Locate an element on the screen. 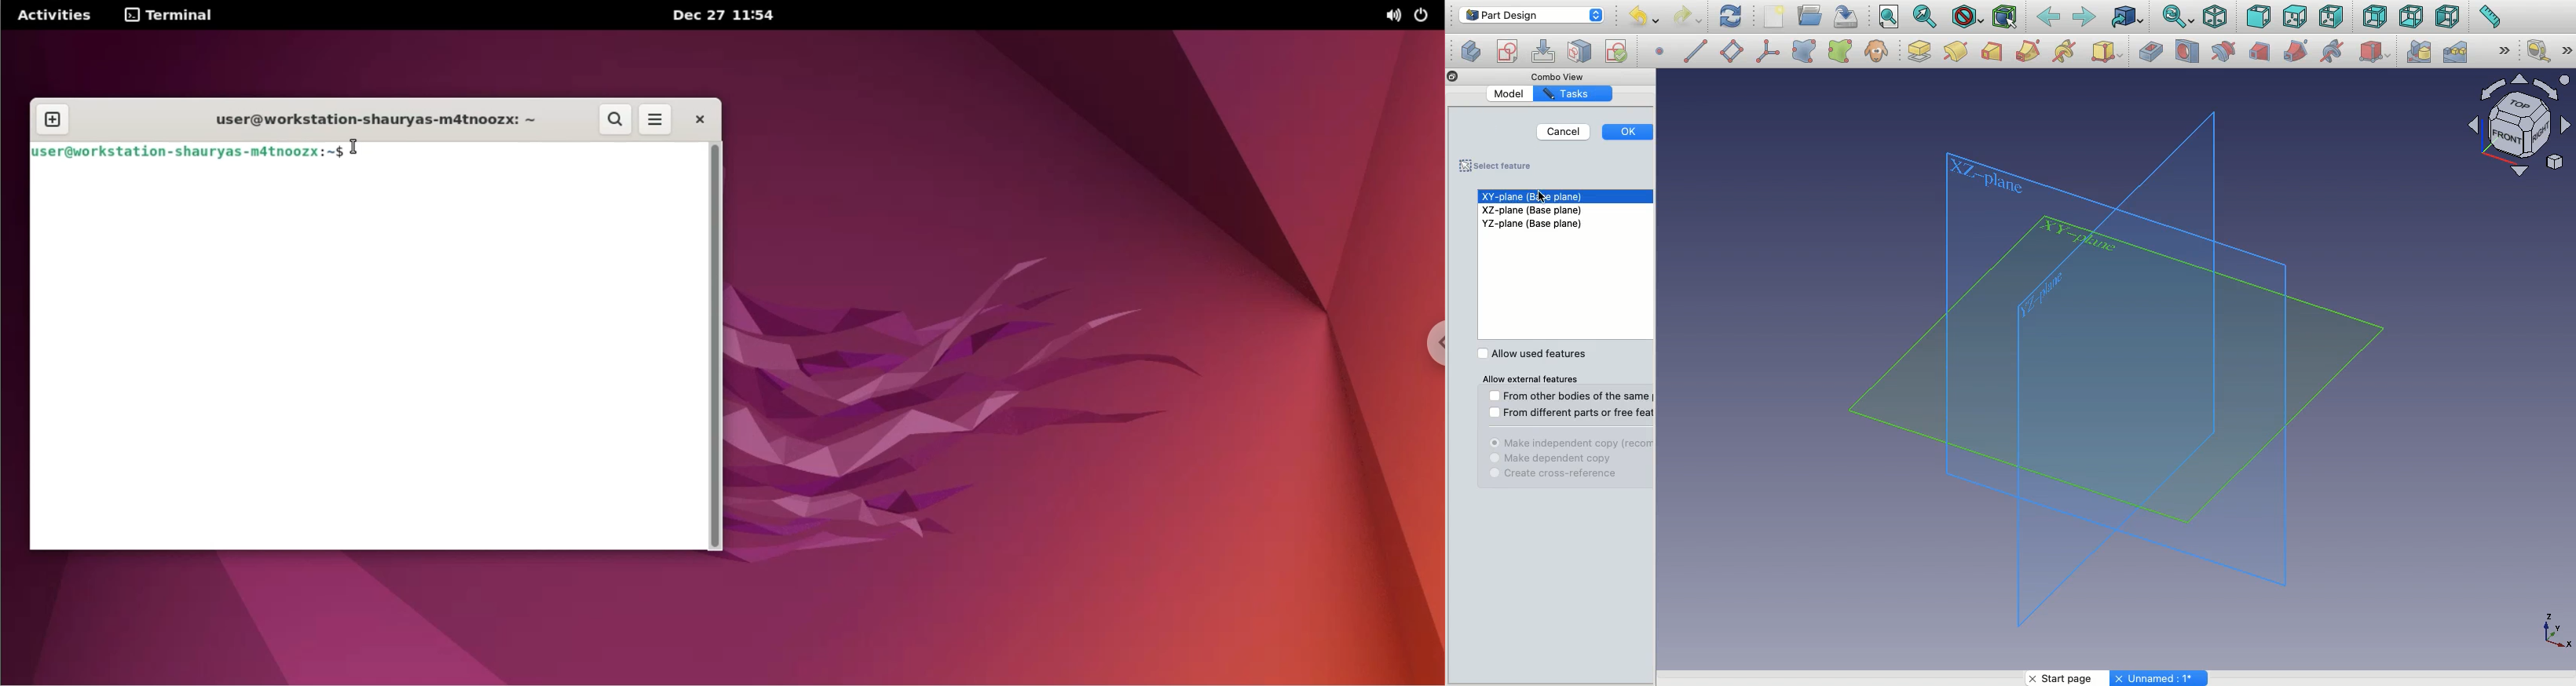 This screenshot has width=2576, height=700. Expand is located at coordinates (2567, 51).